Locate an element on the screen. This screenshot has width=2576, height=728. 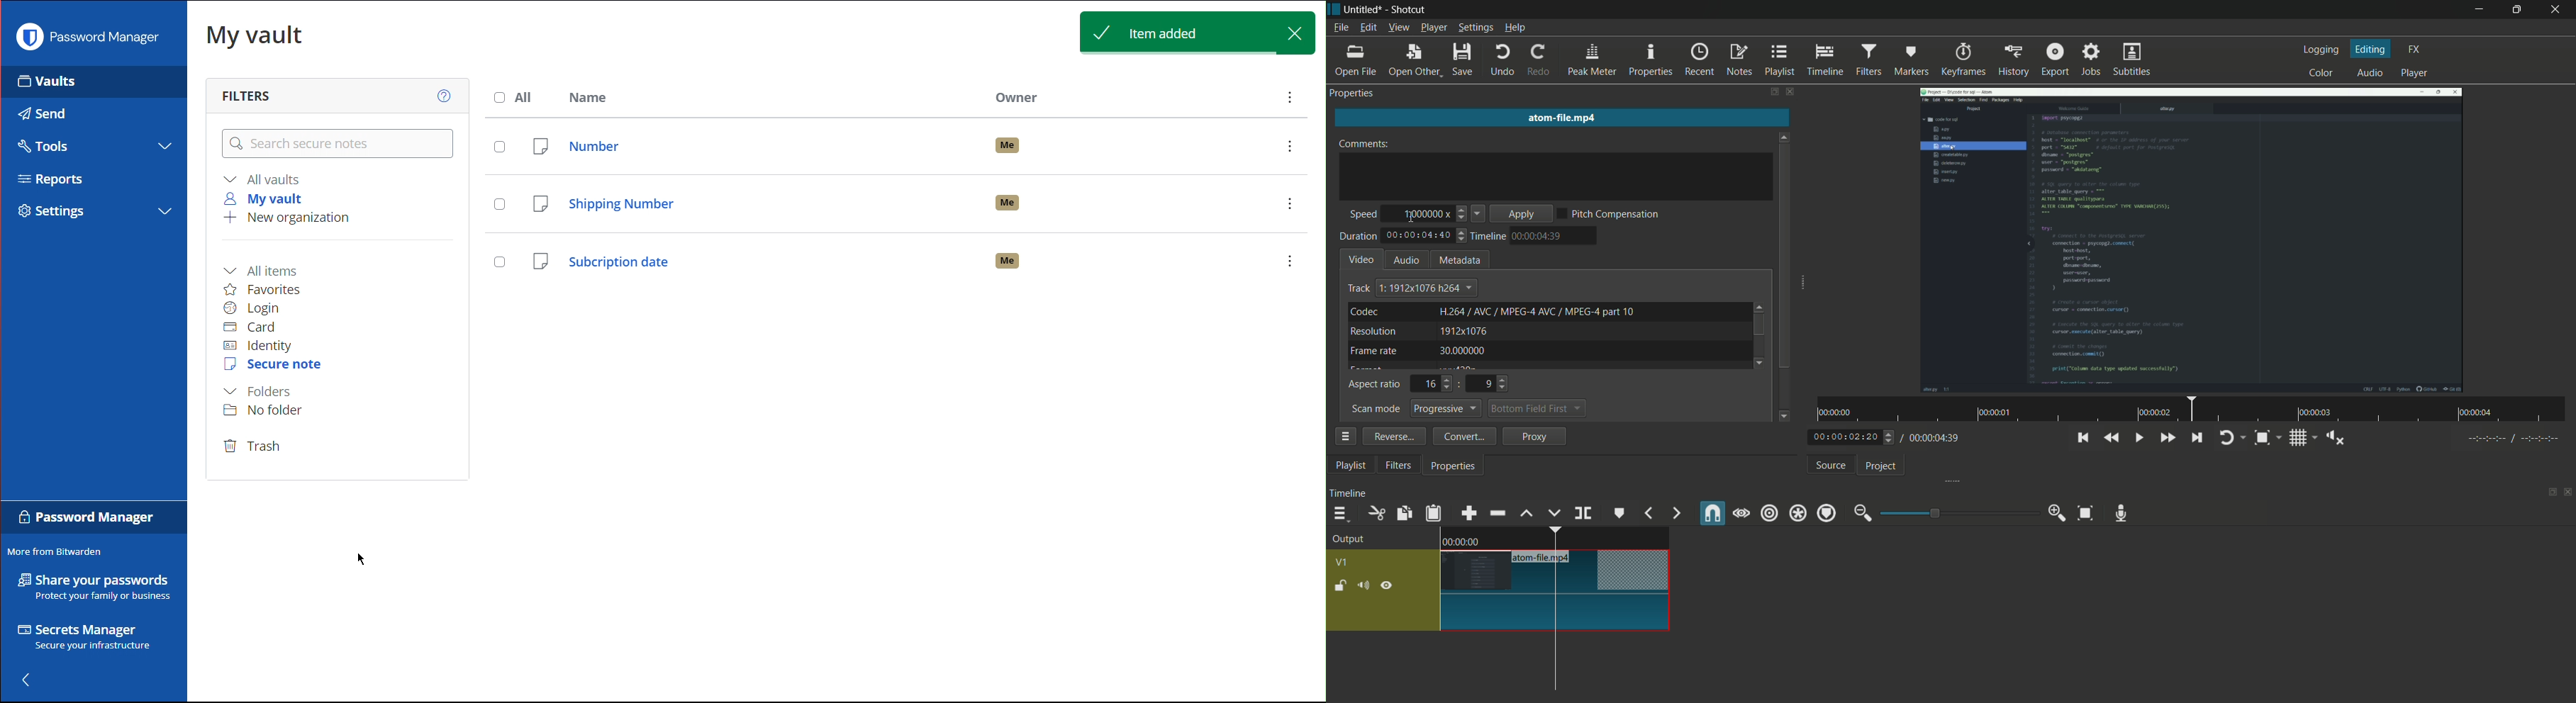
fx is located at coordinates (2414, 49).